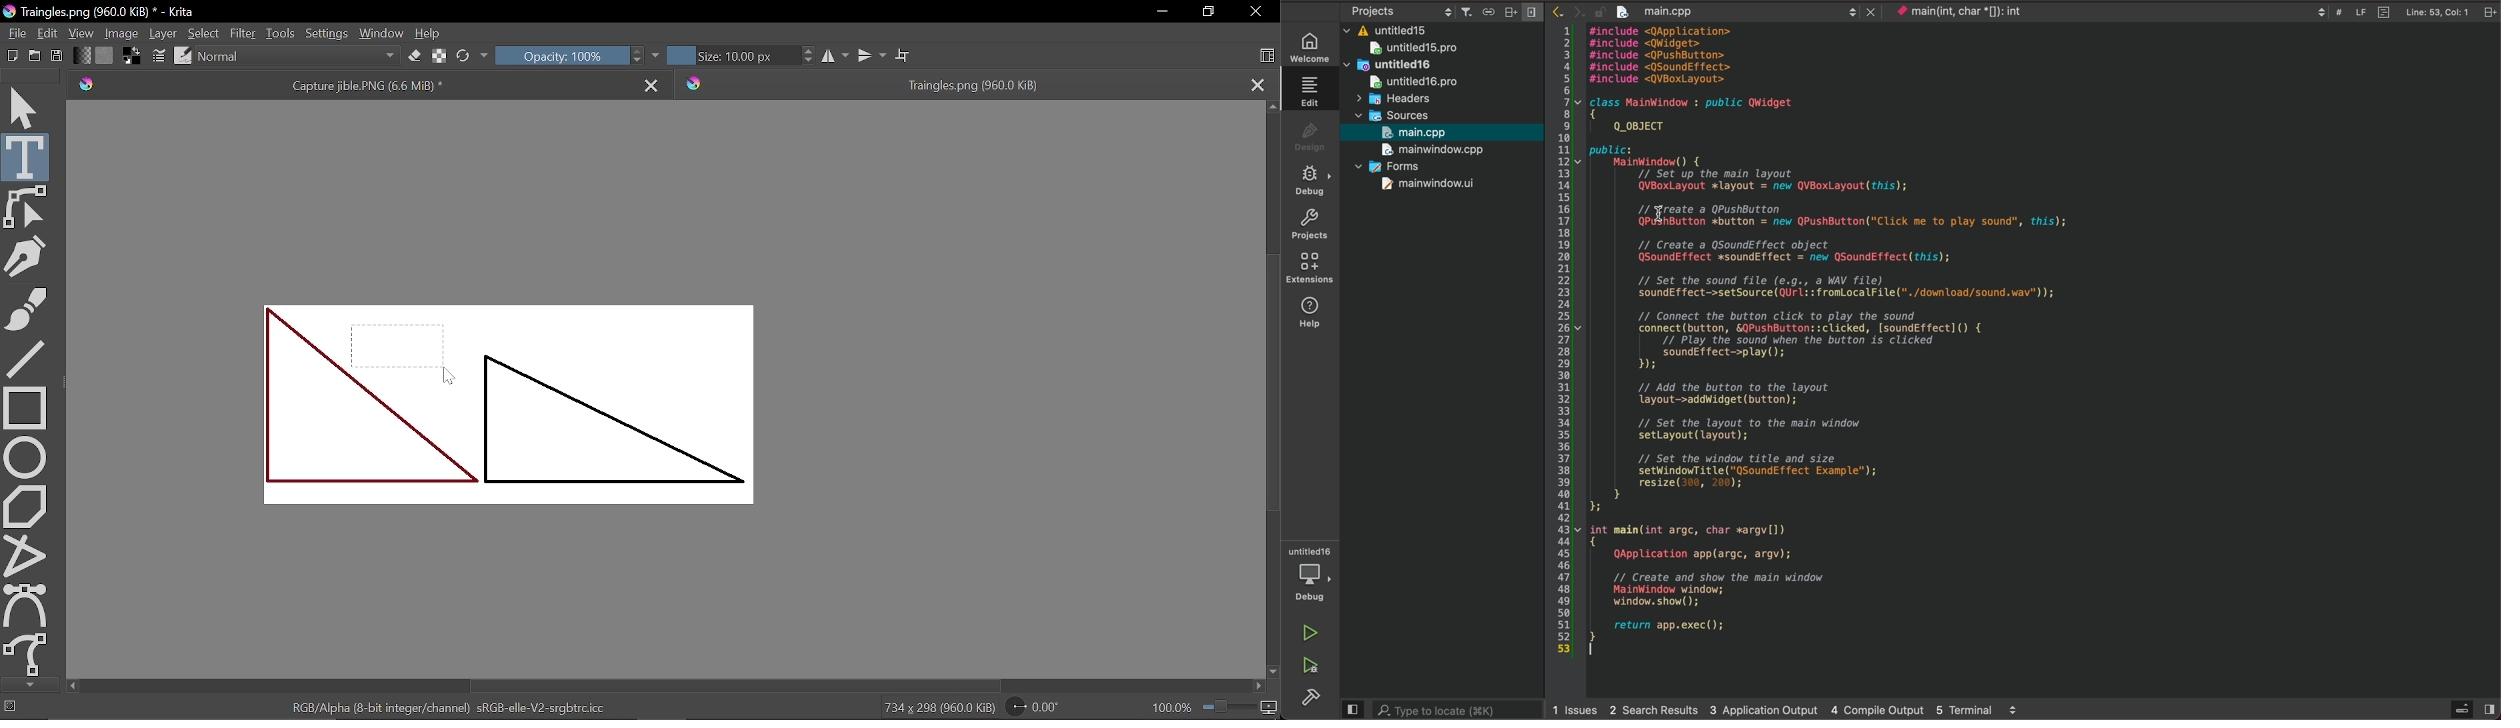 The width and height of the screenshot is (2520, 728). I want to click on run , so click(1312, 633).